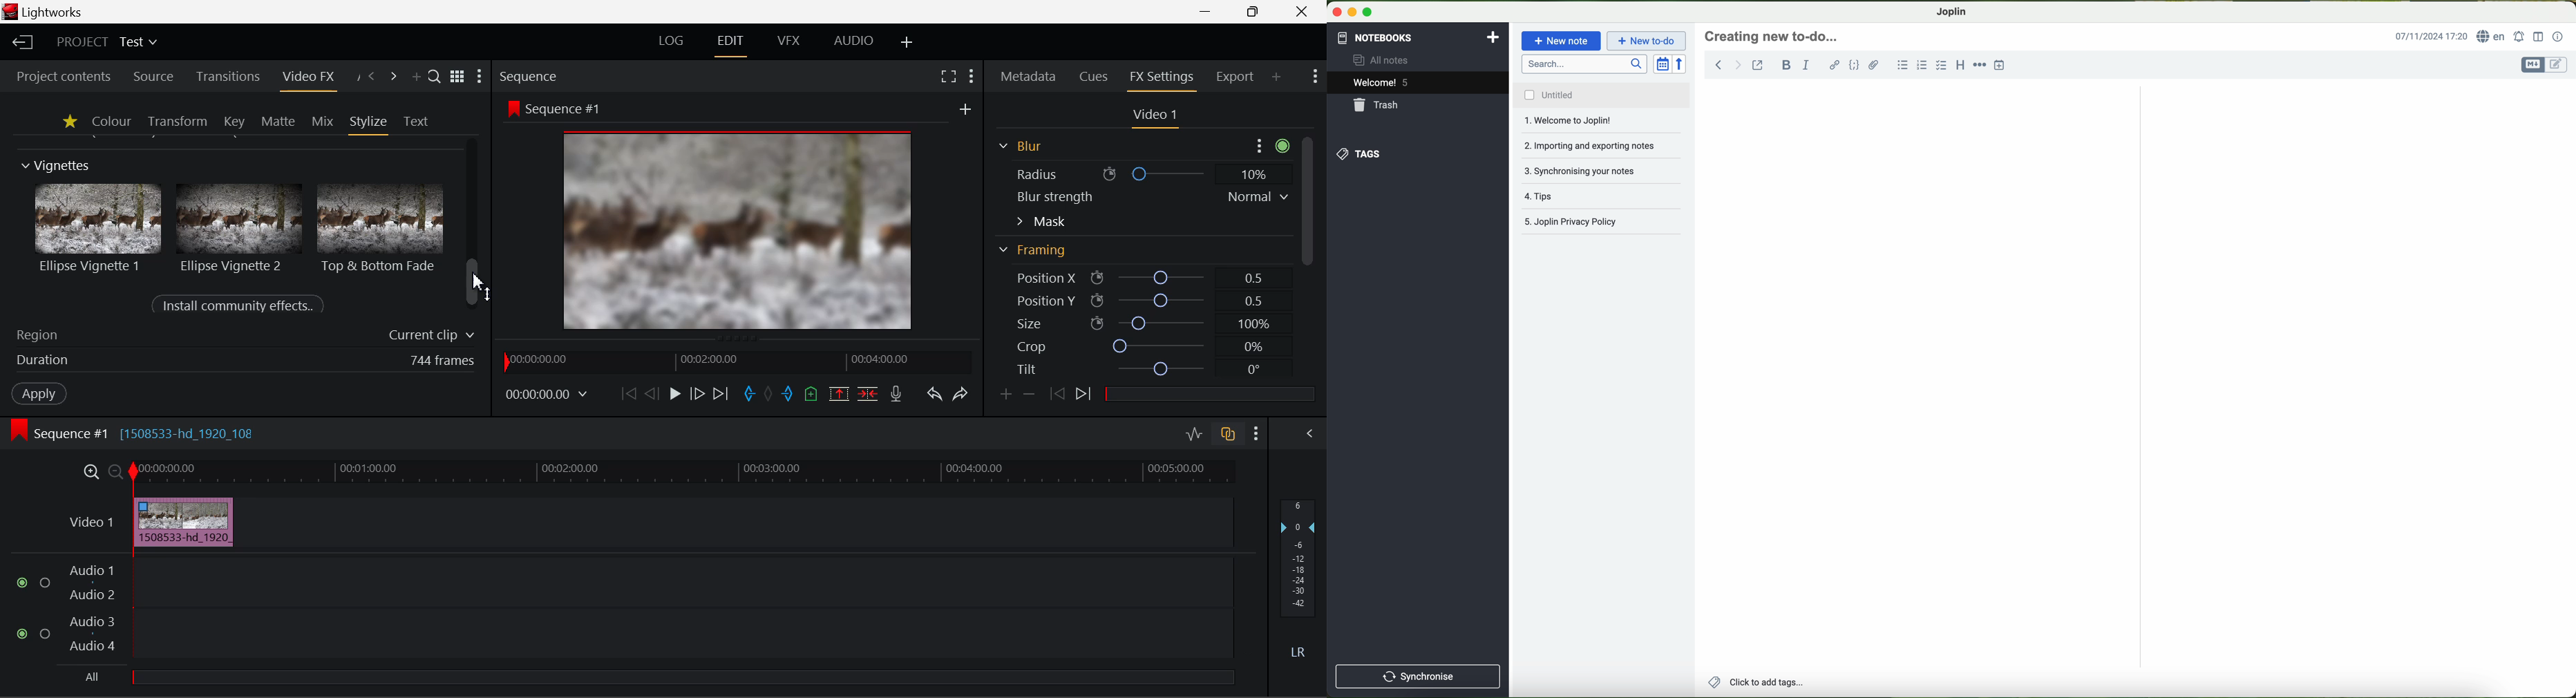 The width and height of the screenshot is (2576, 700). I want to click on joplin privacy policy, so click(1597, 223).